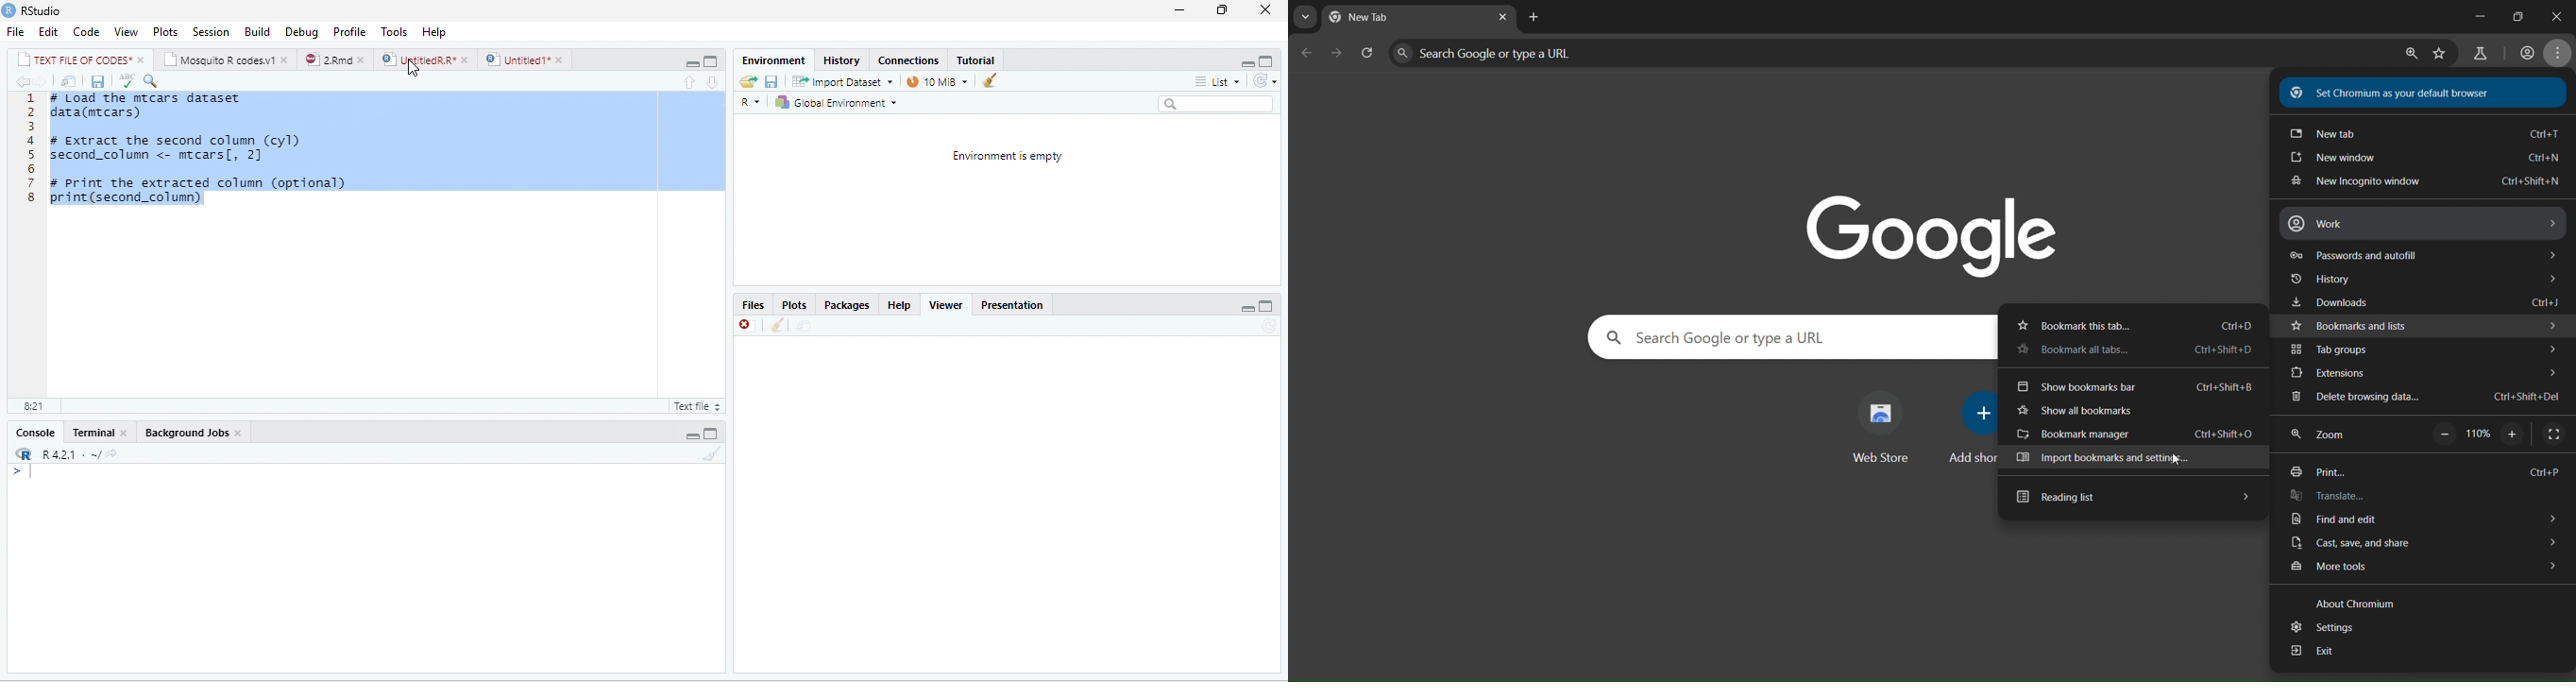 The width and height of the screenshot is (2576, 700). What do you see at coordinates (841, 60) in the screenshot?
I see `History` at bounding box center [841, 60].